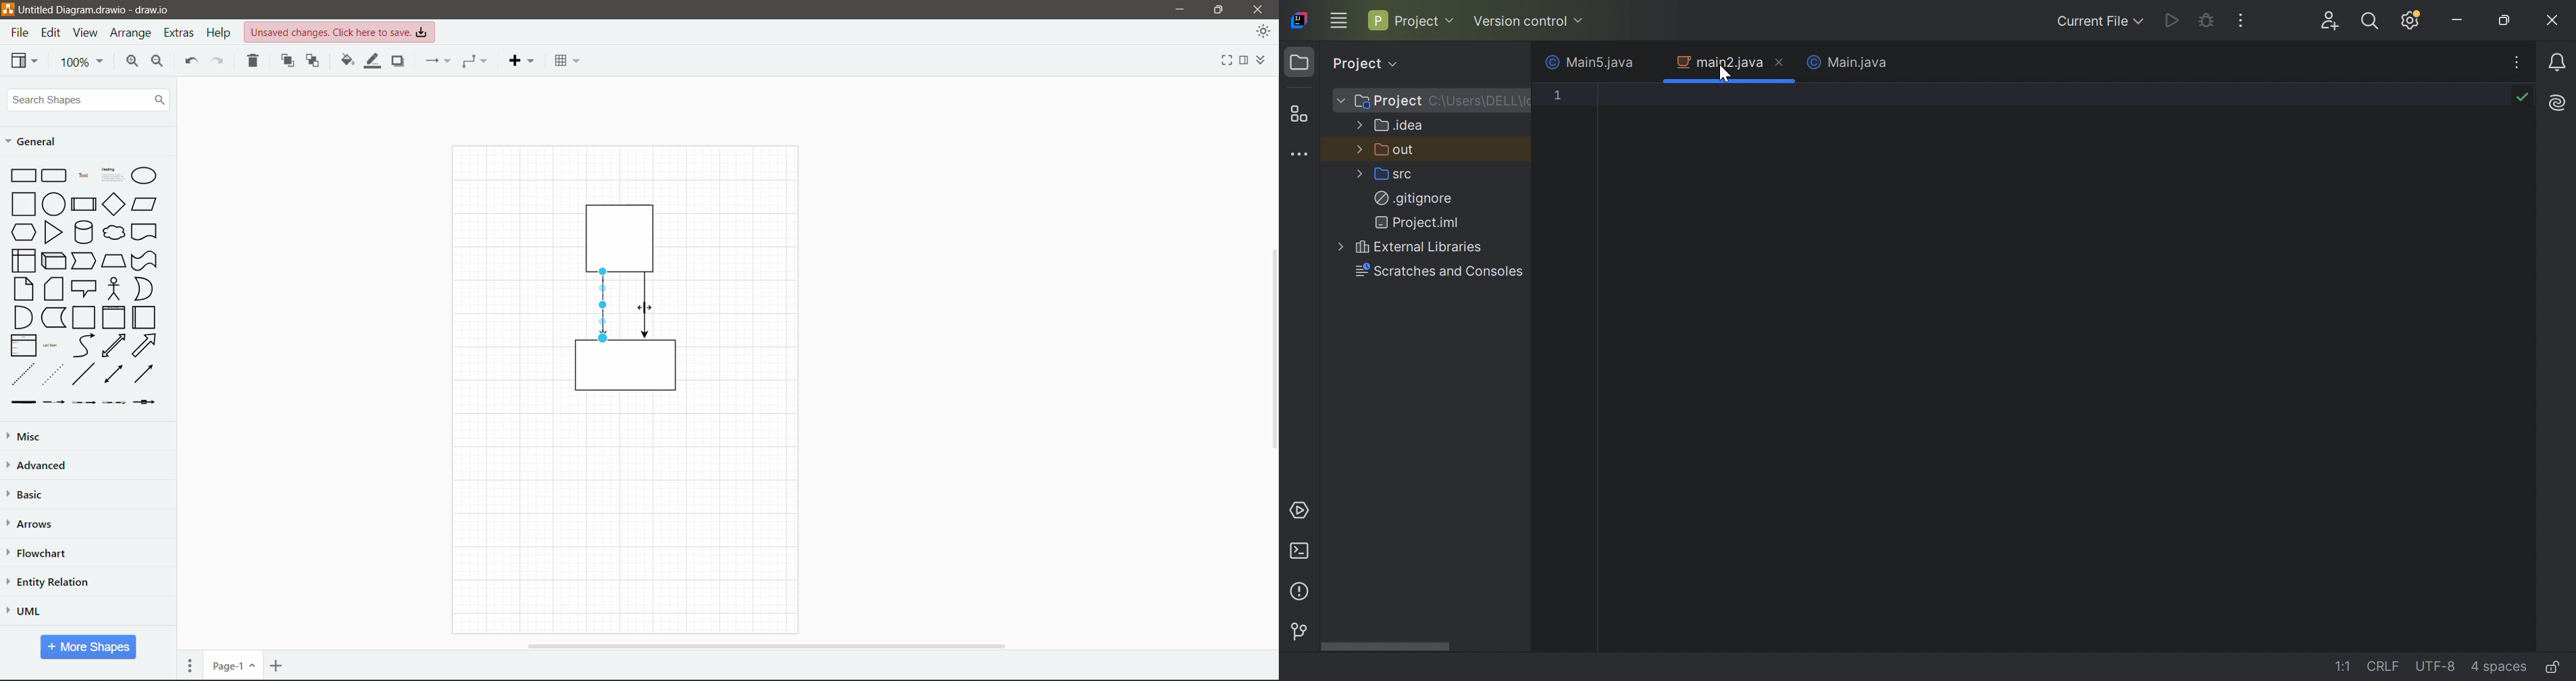 Image resolution: width=2576 pixels, height=700 pixels. I want to click on File, so click(19, 33).